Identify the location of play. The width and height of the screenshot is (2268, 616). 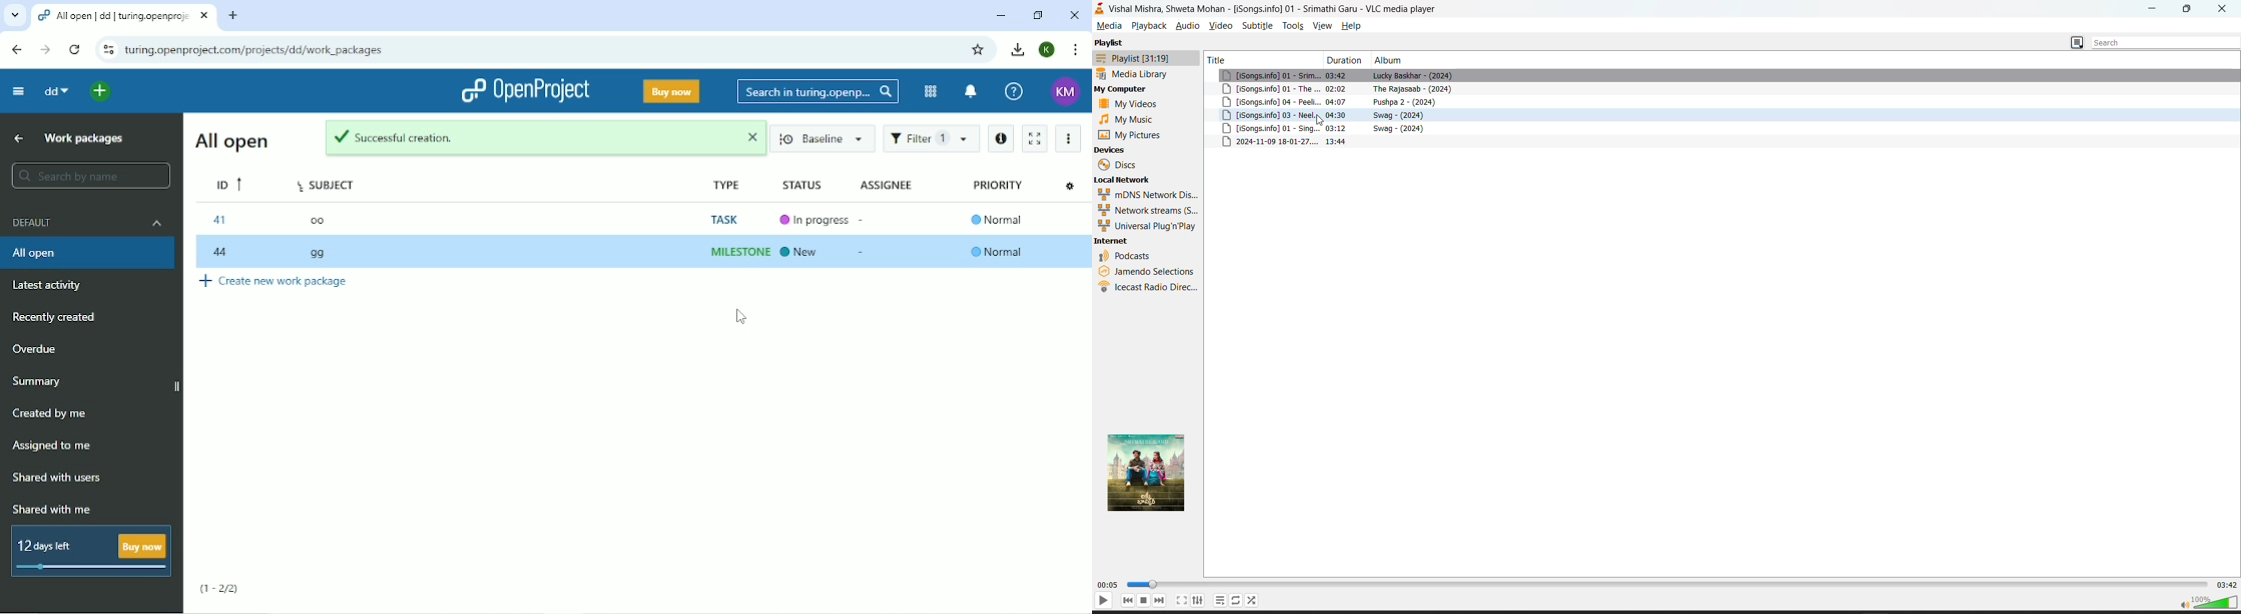
(1103, 600).